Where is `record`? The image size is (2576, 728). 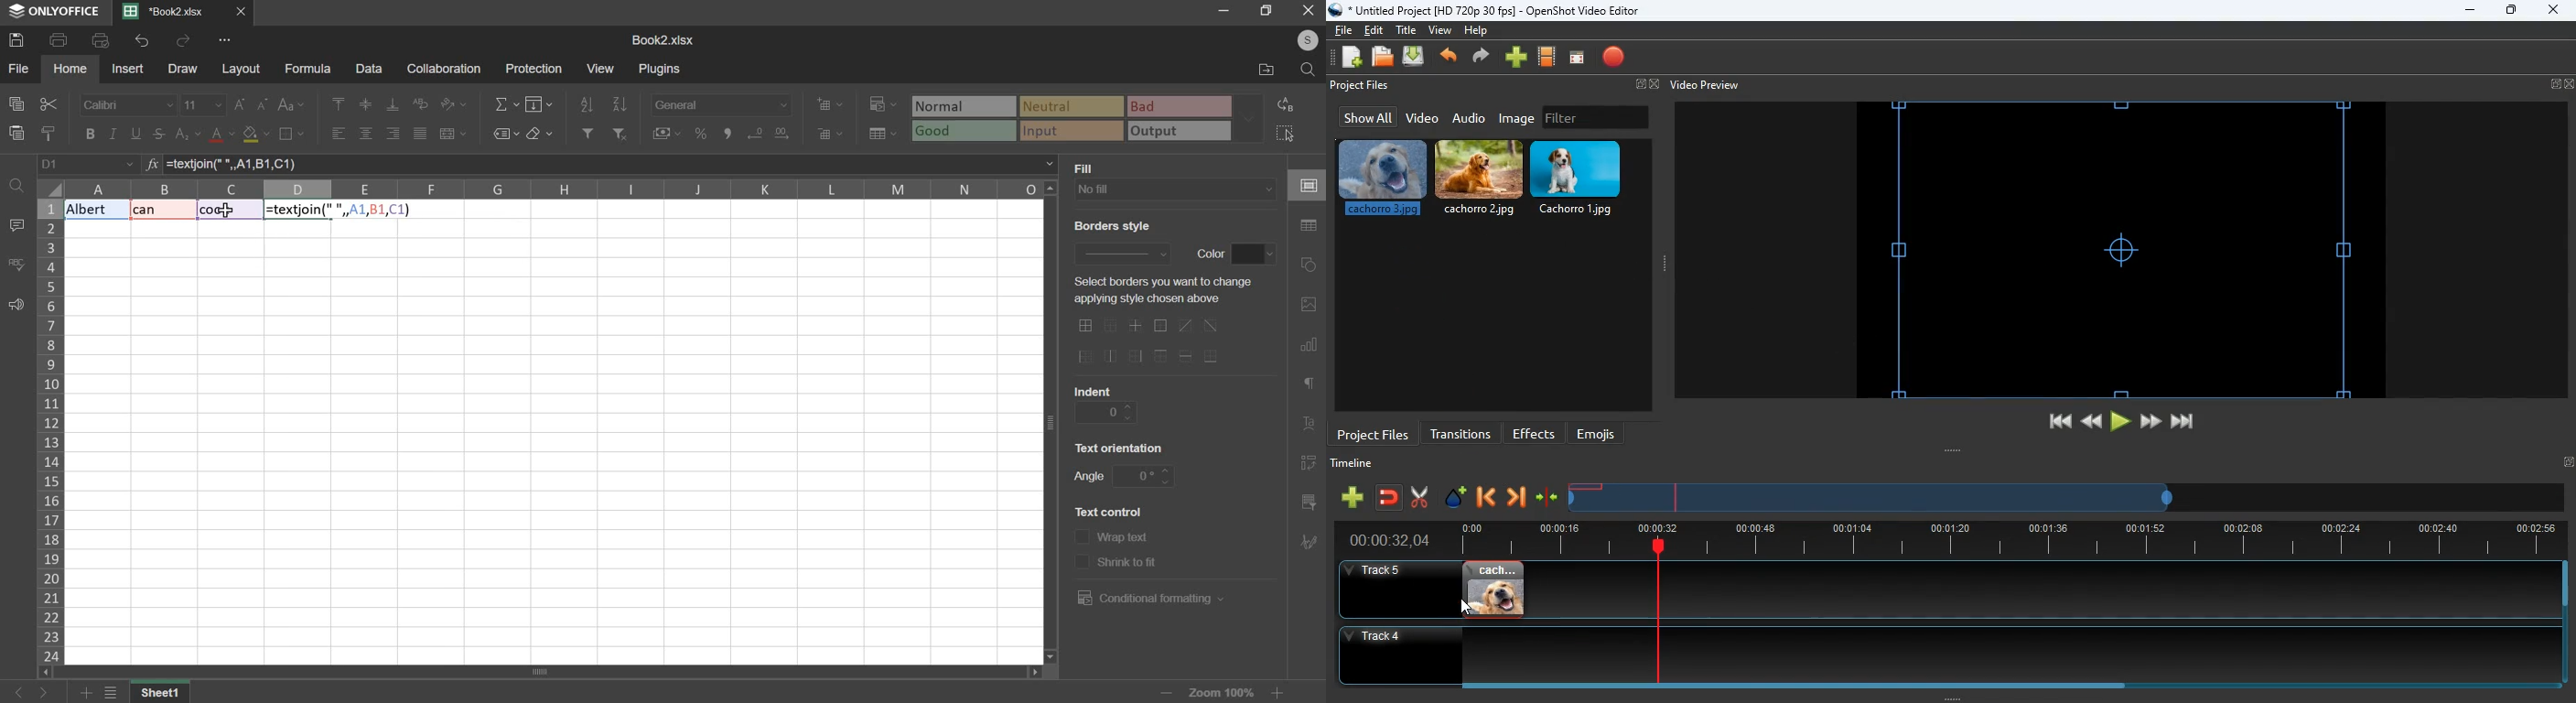 record is located at coordinates (1615, 59).